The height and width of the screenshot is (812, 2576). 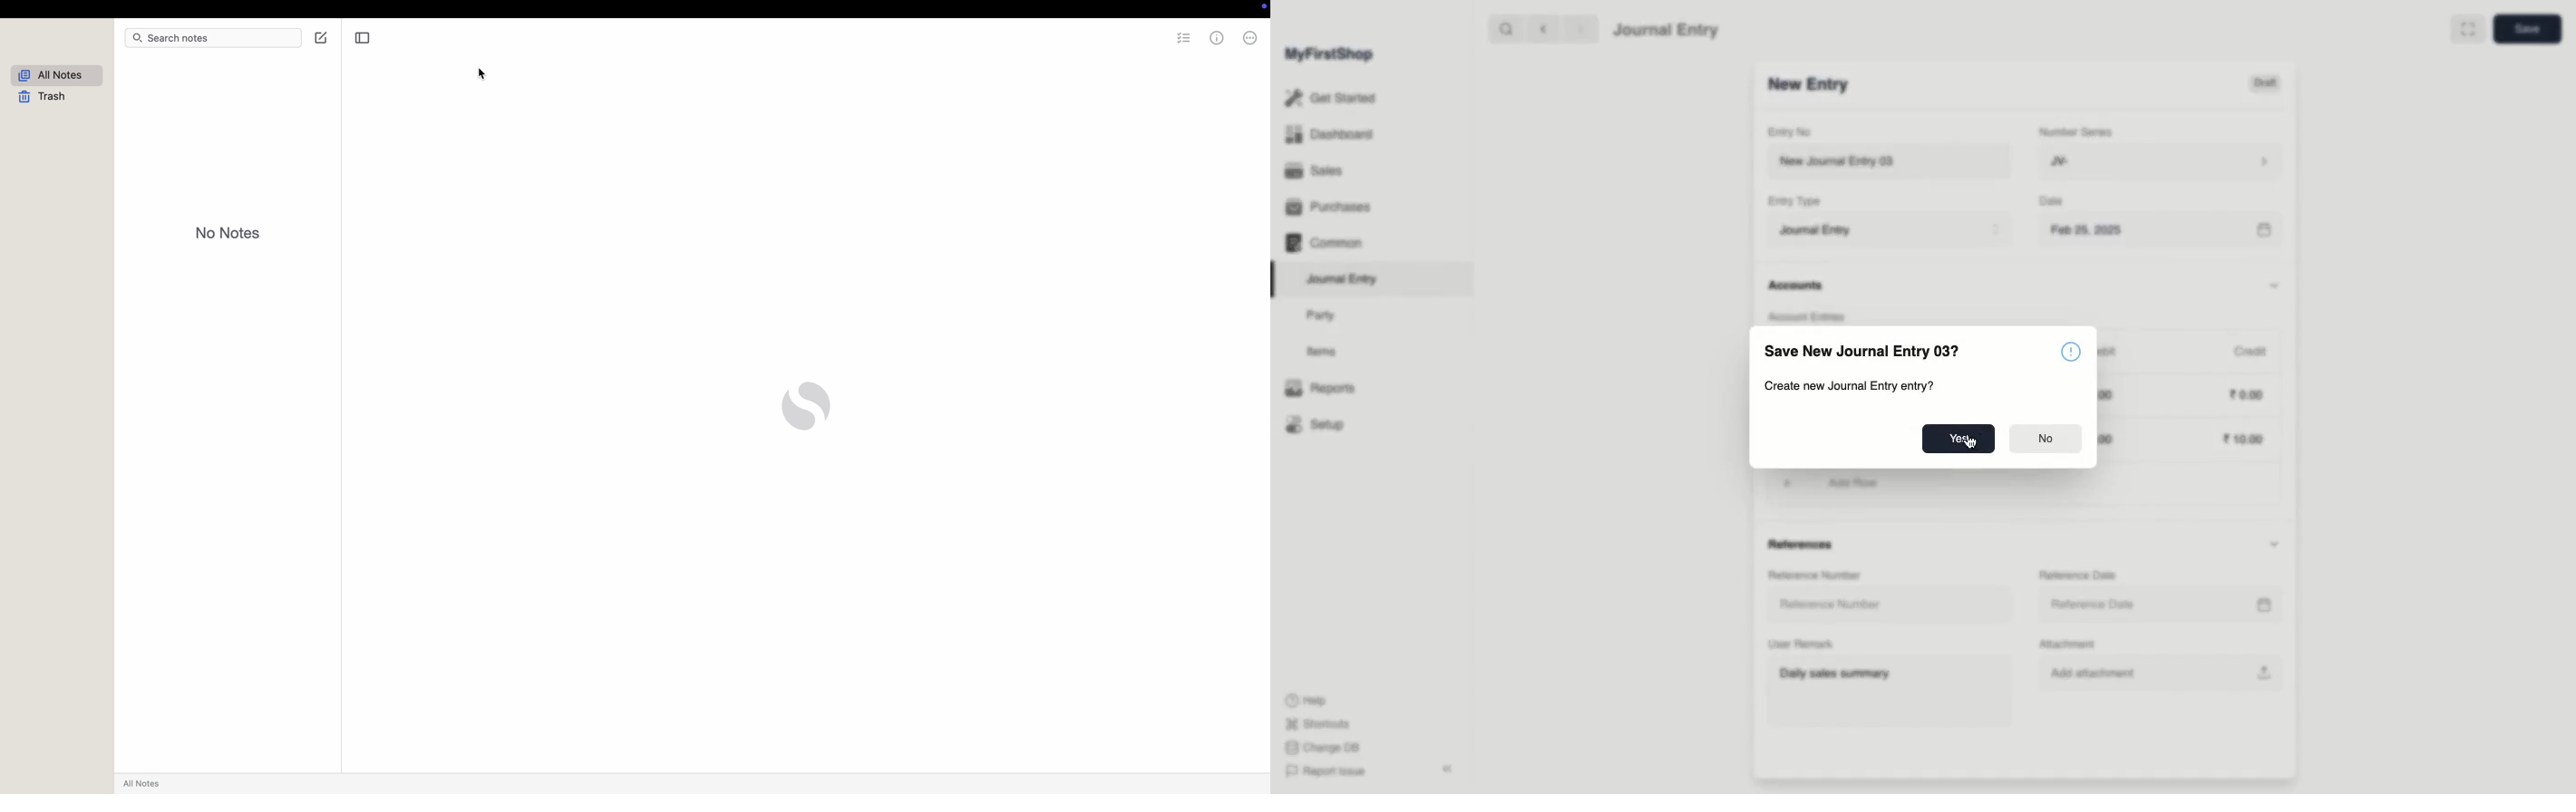 I want to click on MyFirstShop, so click(x=1327, y=55).